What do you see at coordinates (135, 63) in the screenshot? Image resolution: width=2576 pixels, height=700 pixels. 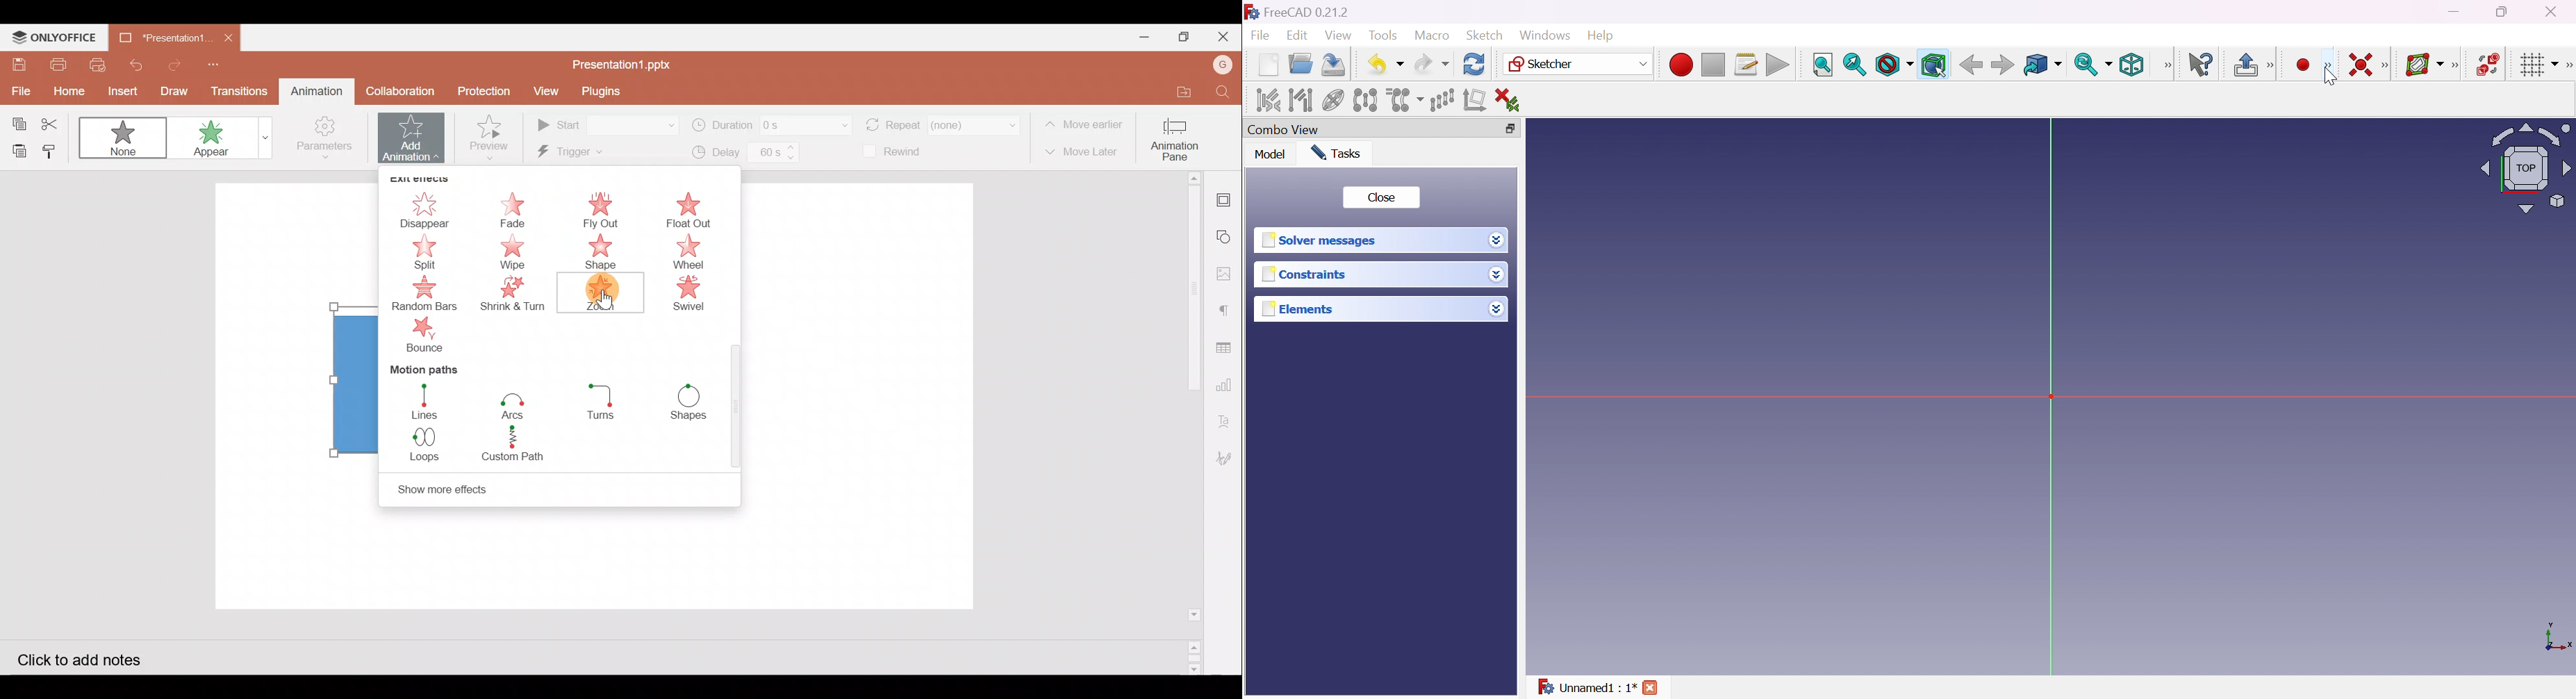 I see `Undo` at bounding box center [135, 63].